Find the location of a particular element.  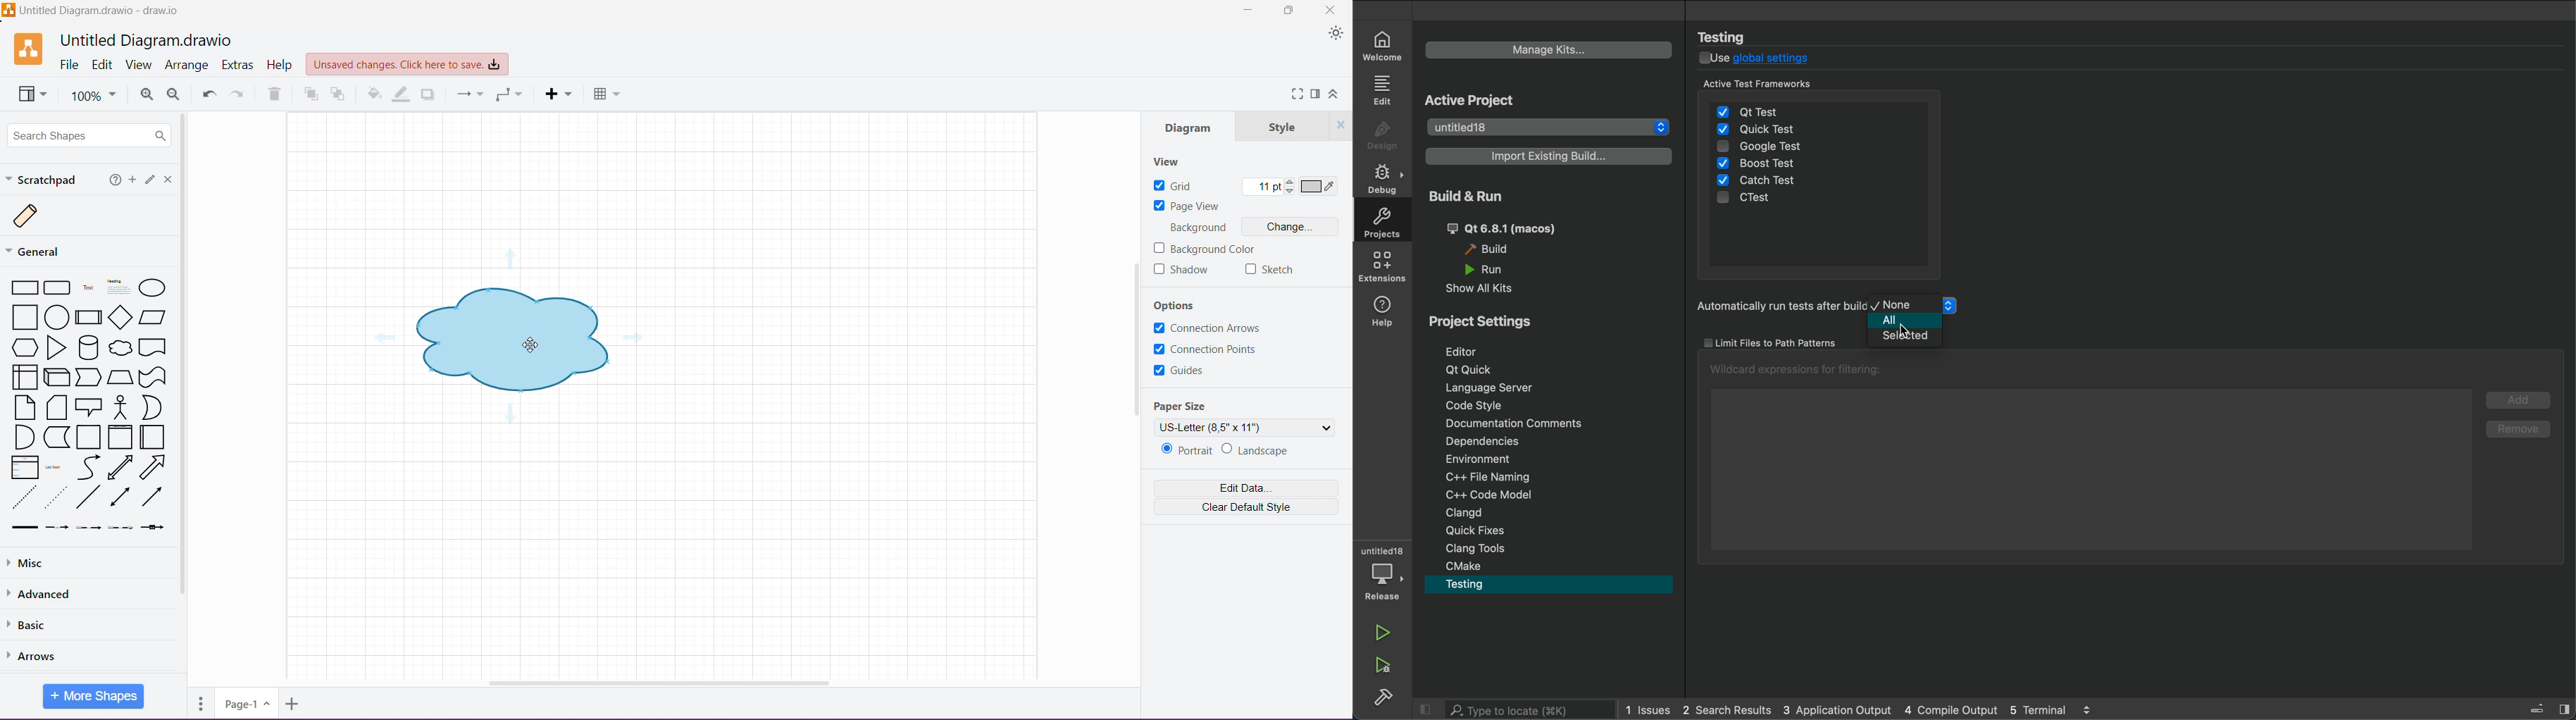

Set the Grid color is located at coordinates (1319, 187).